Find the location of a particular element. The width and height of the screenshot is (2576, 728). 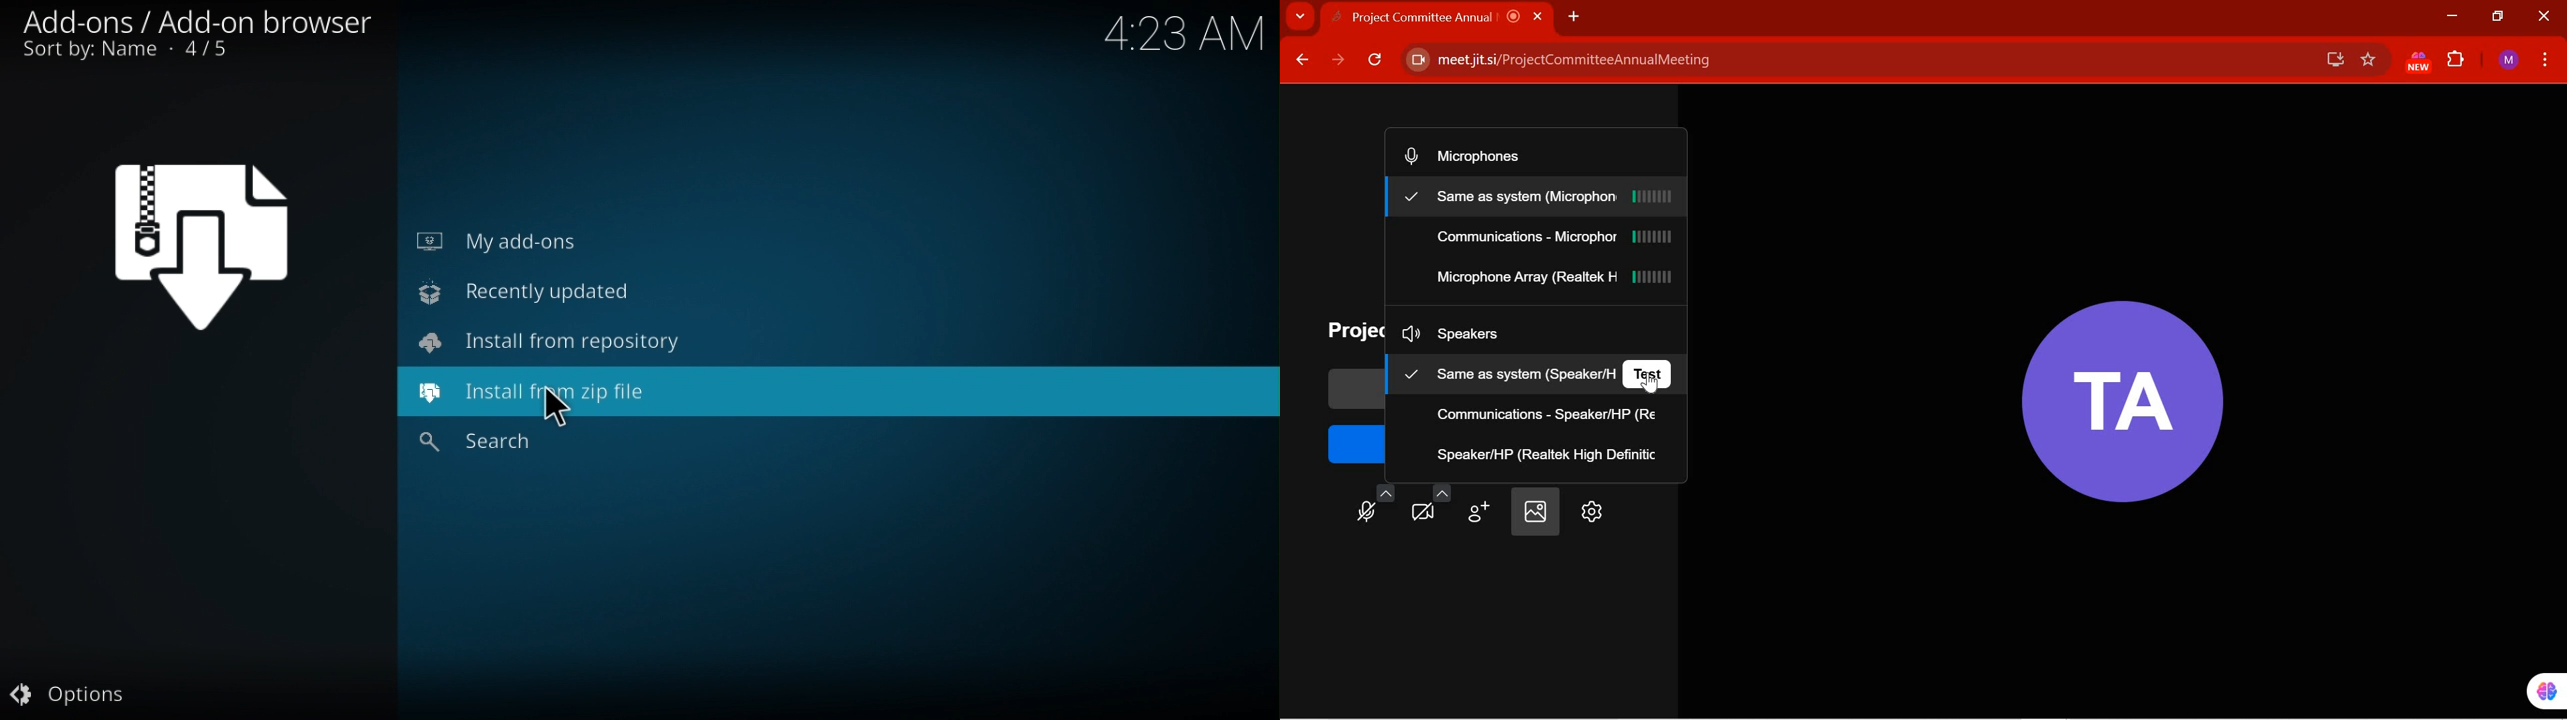

Camera enabled is located at coordinates (1416, 60).